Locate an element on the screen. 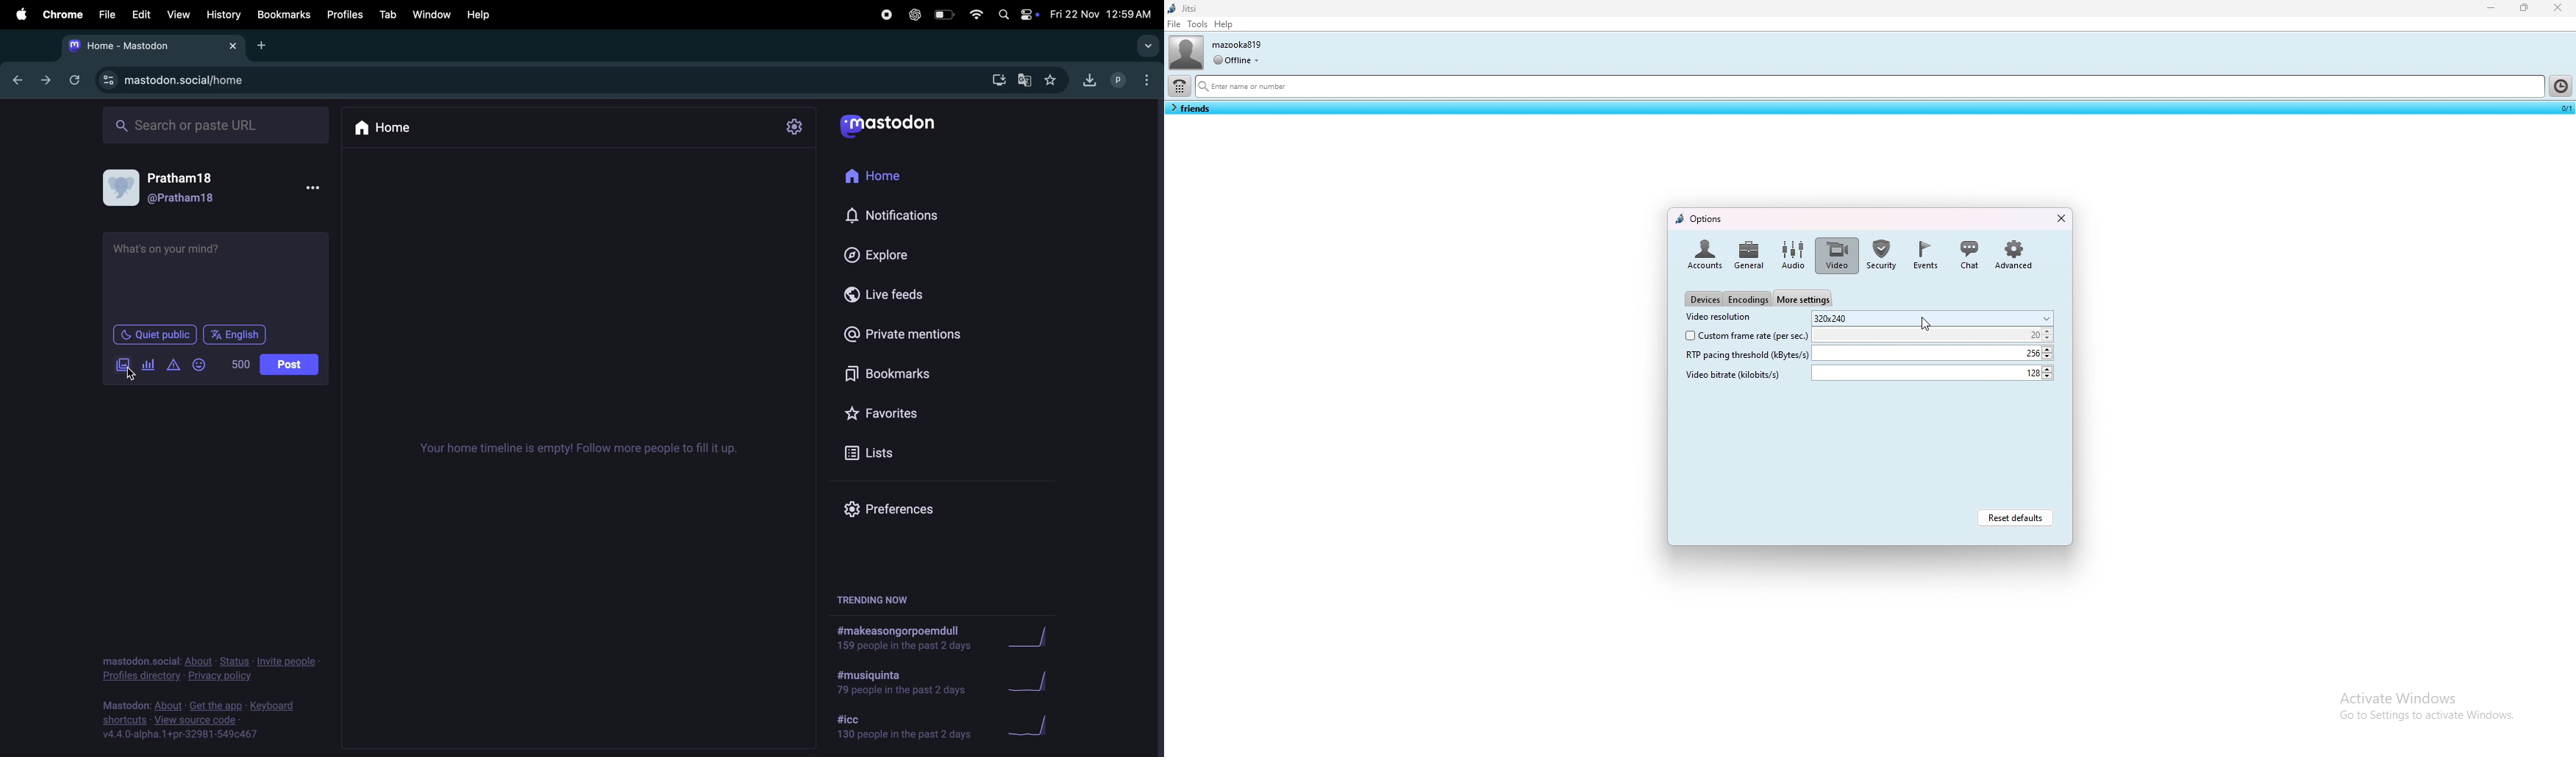  options is located at coordinates (1144, 77).